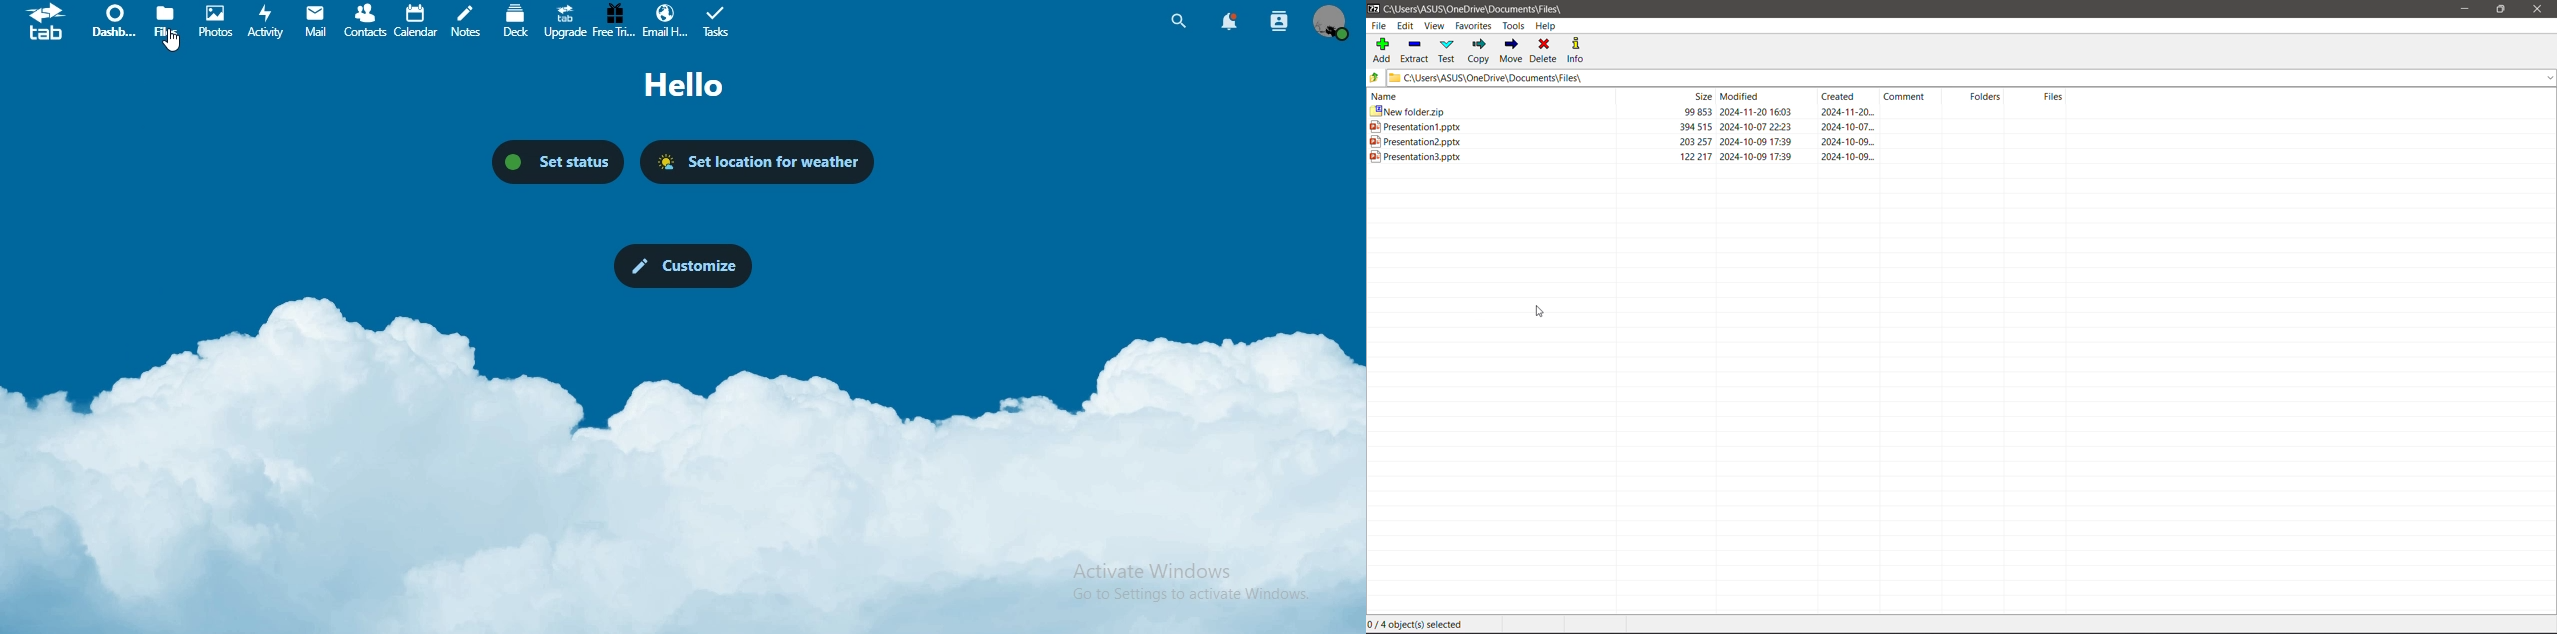 The width and height of the screenshot is (2576, 644). Describe the element at coordinates (113, 21) in the screenshot. I see `dashboard` at that location.